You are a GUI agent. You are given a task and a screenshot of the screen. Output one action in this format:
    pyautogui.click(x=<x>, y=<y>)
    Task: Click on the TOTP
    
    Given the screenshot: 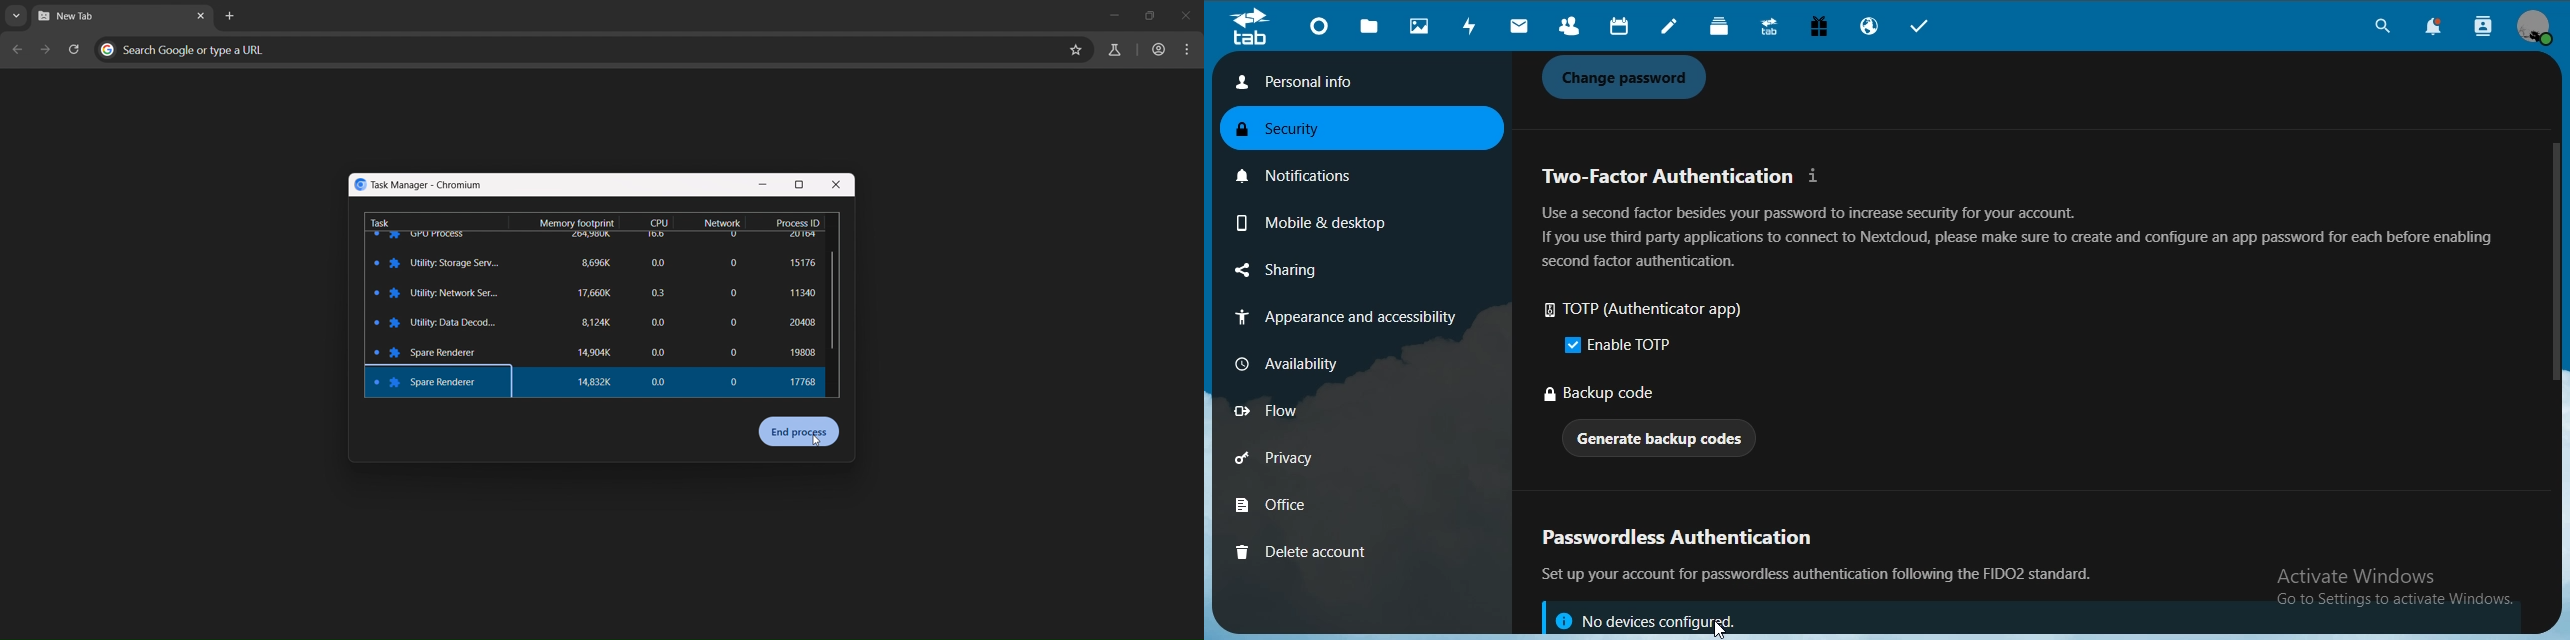 What is the action you would take?
    pyautogui.click(x=1654, y=311)
    